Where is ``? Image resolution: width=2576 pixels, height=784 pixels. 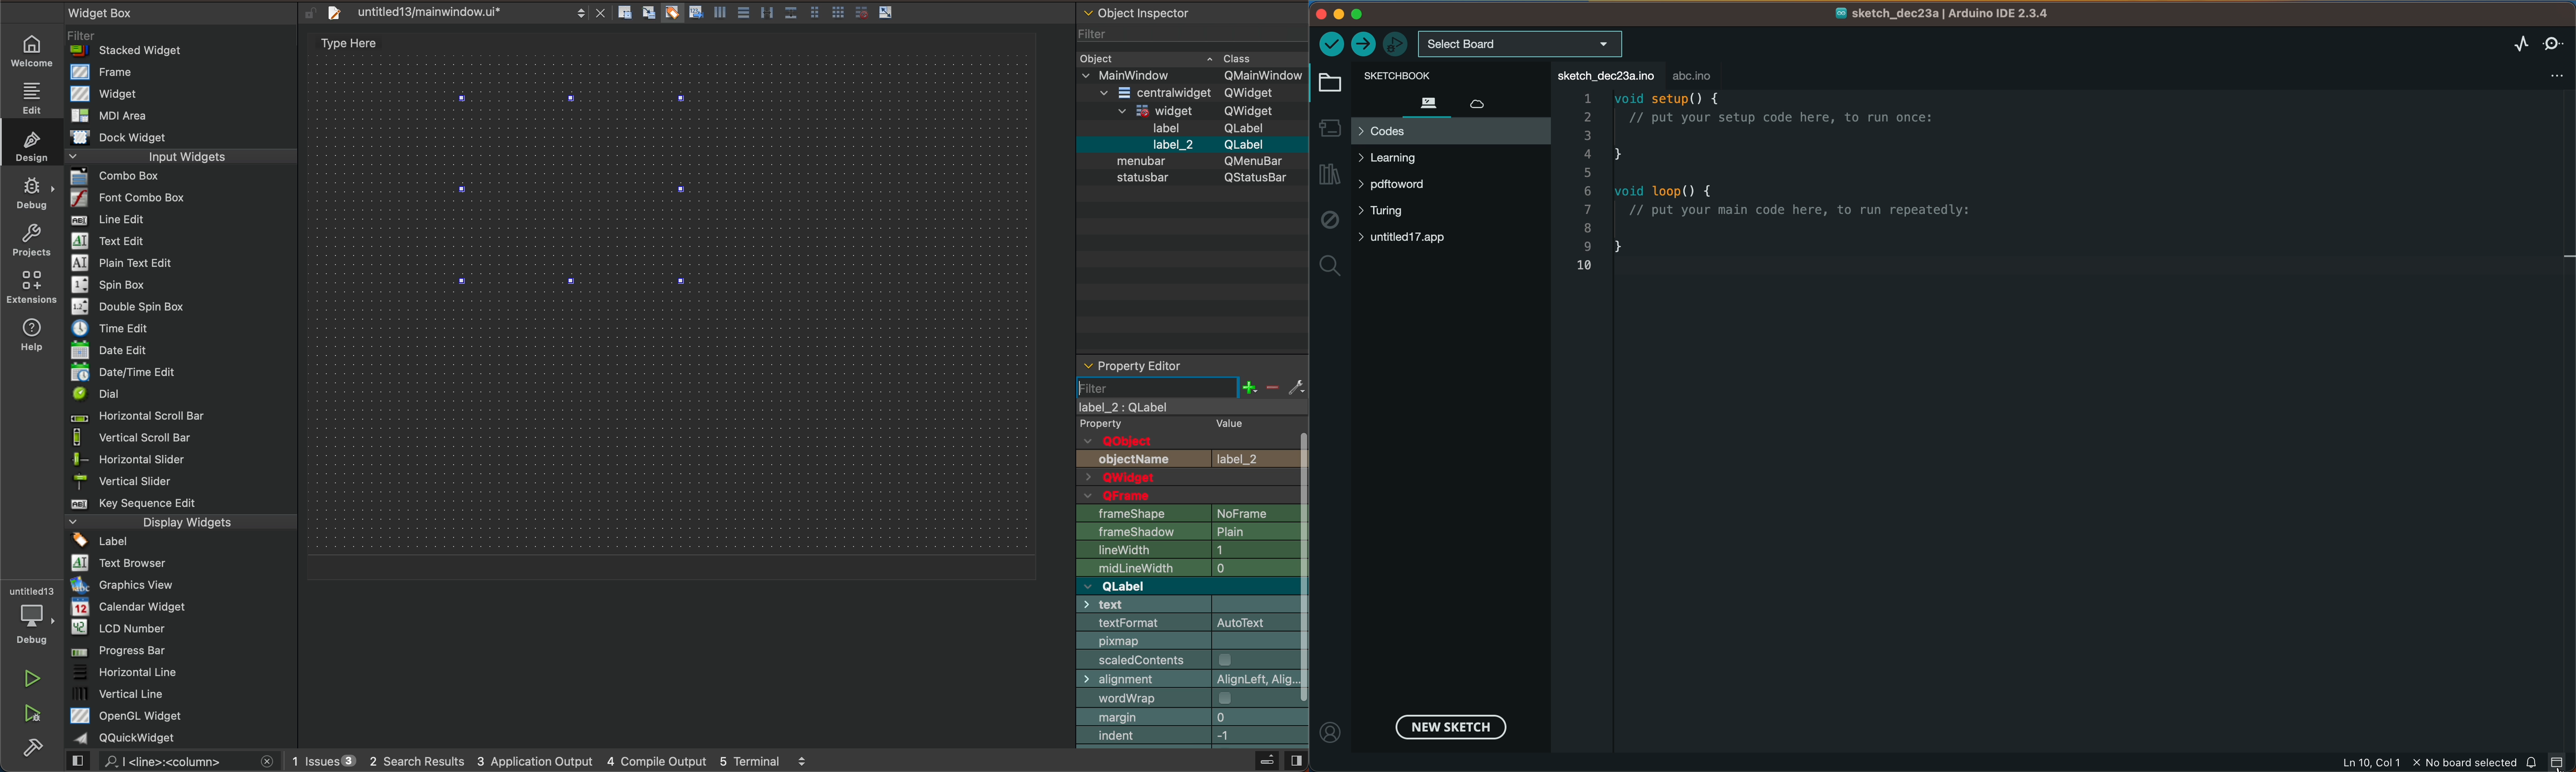
 is located at coordinates (1195, 699).